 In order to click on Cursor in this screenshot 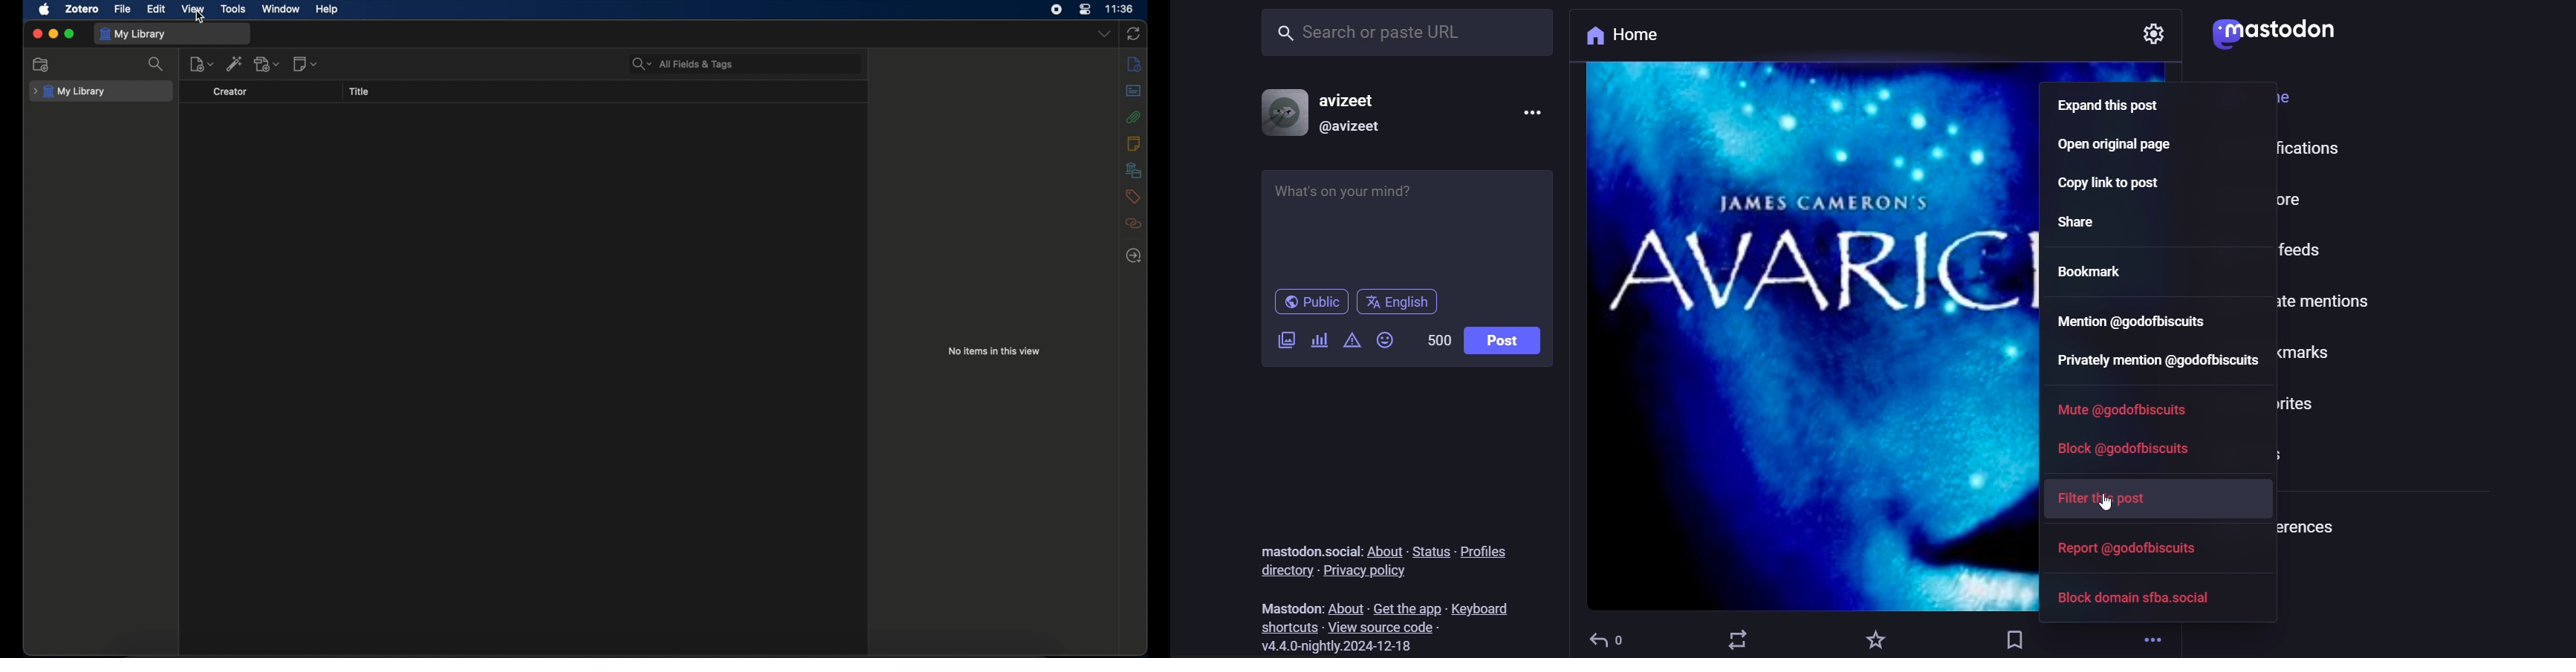, I will do `click(2110, 501)`.